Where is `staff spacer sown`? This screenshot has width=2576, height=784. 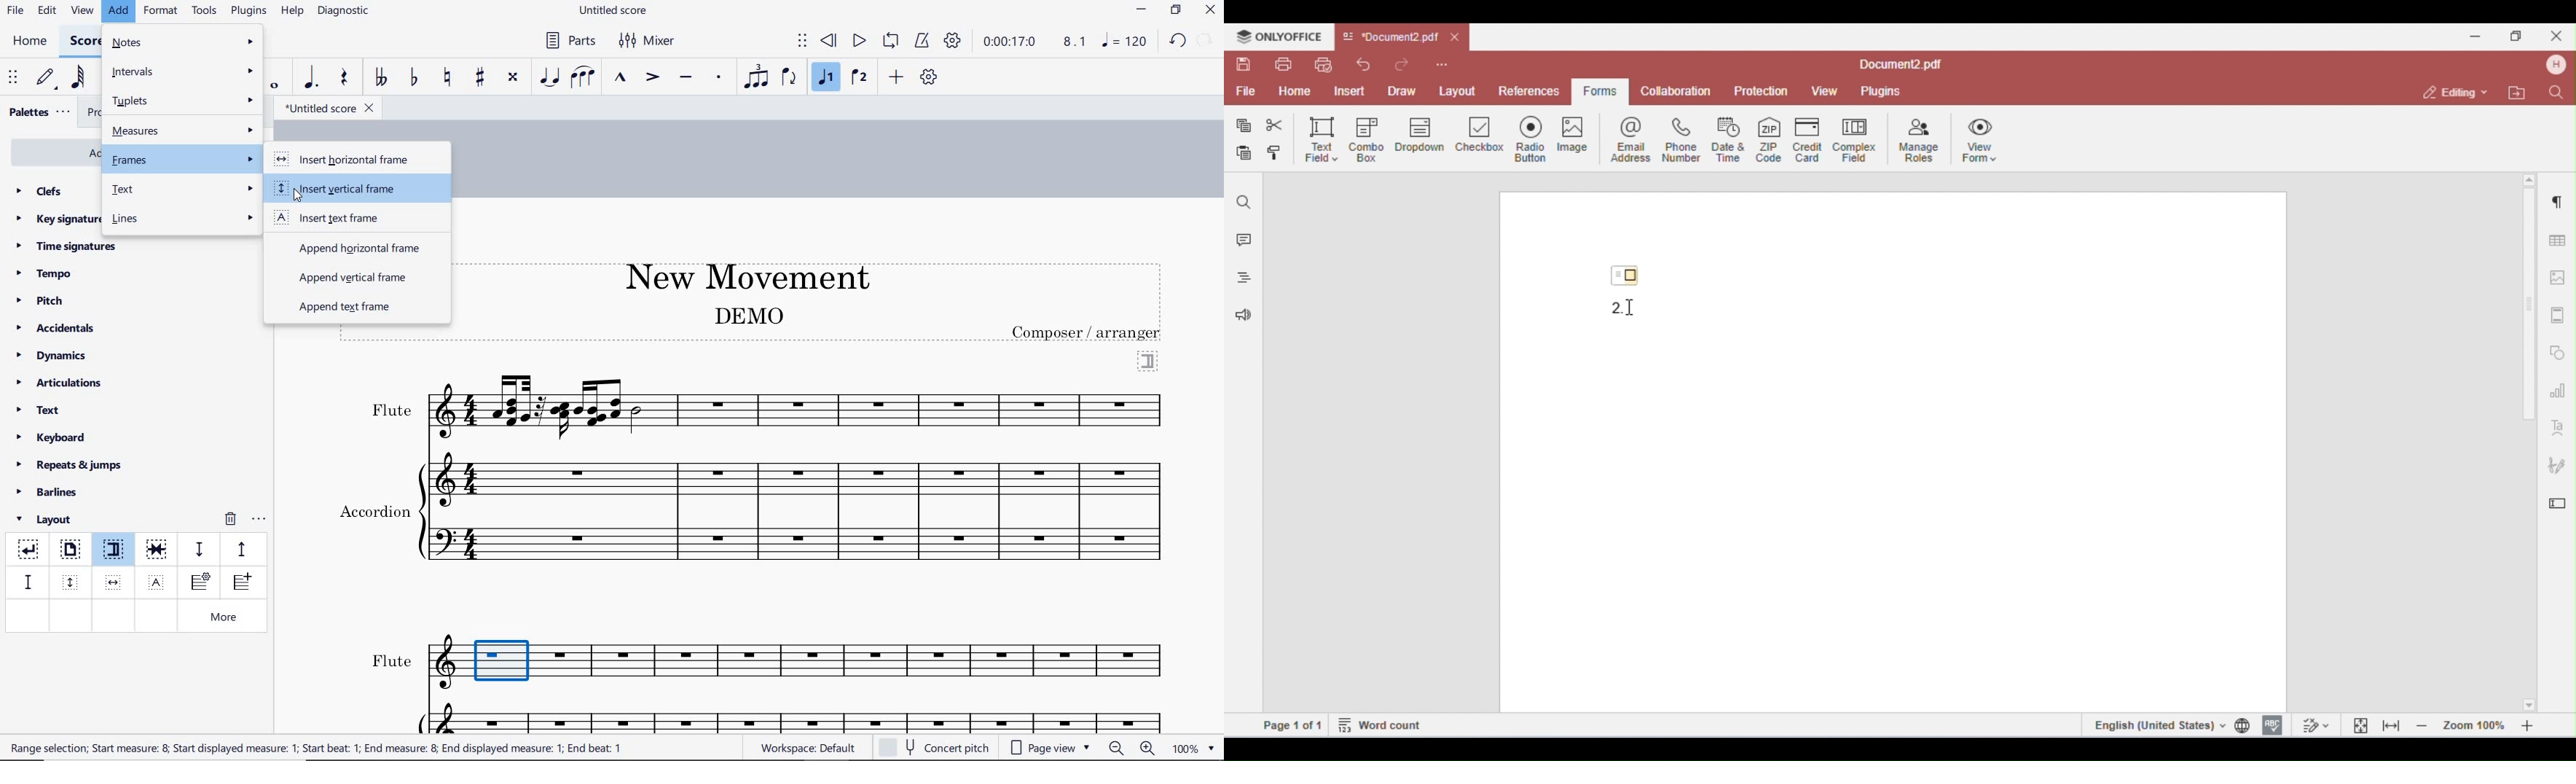
staff spacer sown is located at coordinates (199, 550).